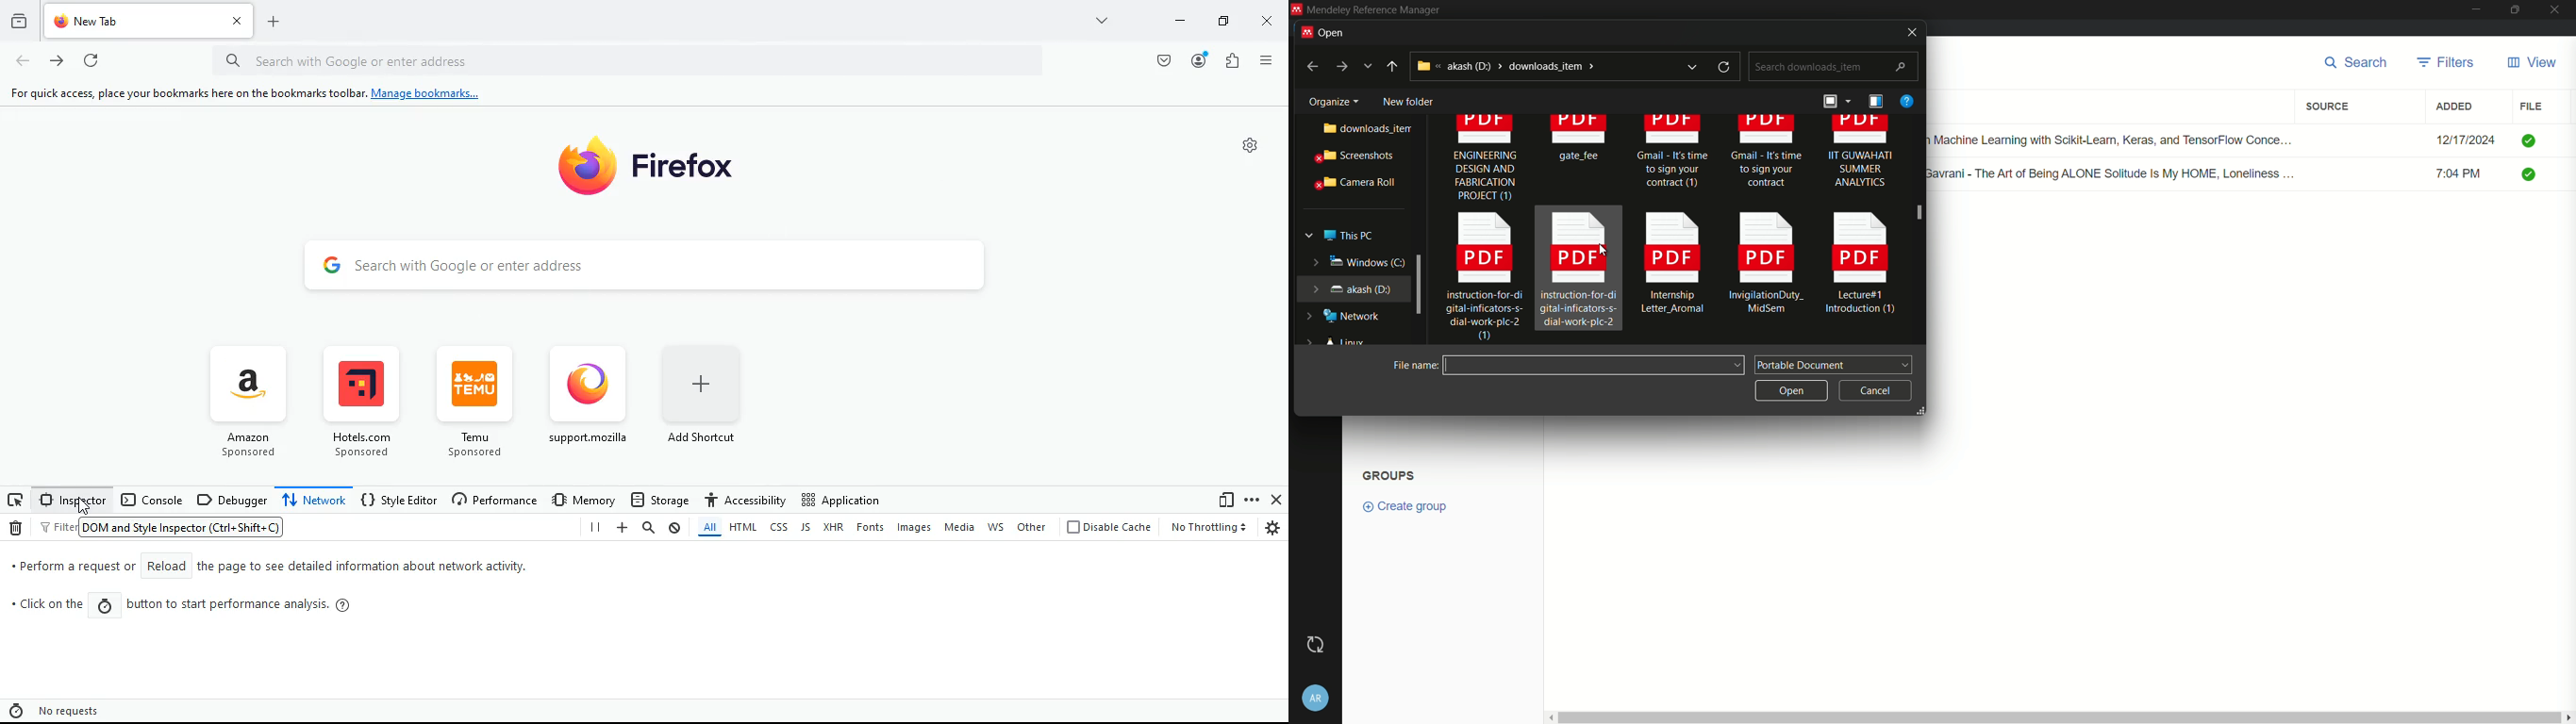 This screenshot has width=2576, height=728. Describe the element at coordinates (80, 505) in the screenshot. I see `cursor` at that location.